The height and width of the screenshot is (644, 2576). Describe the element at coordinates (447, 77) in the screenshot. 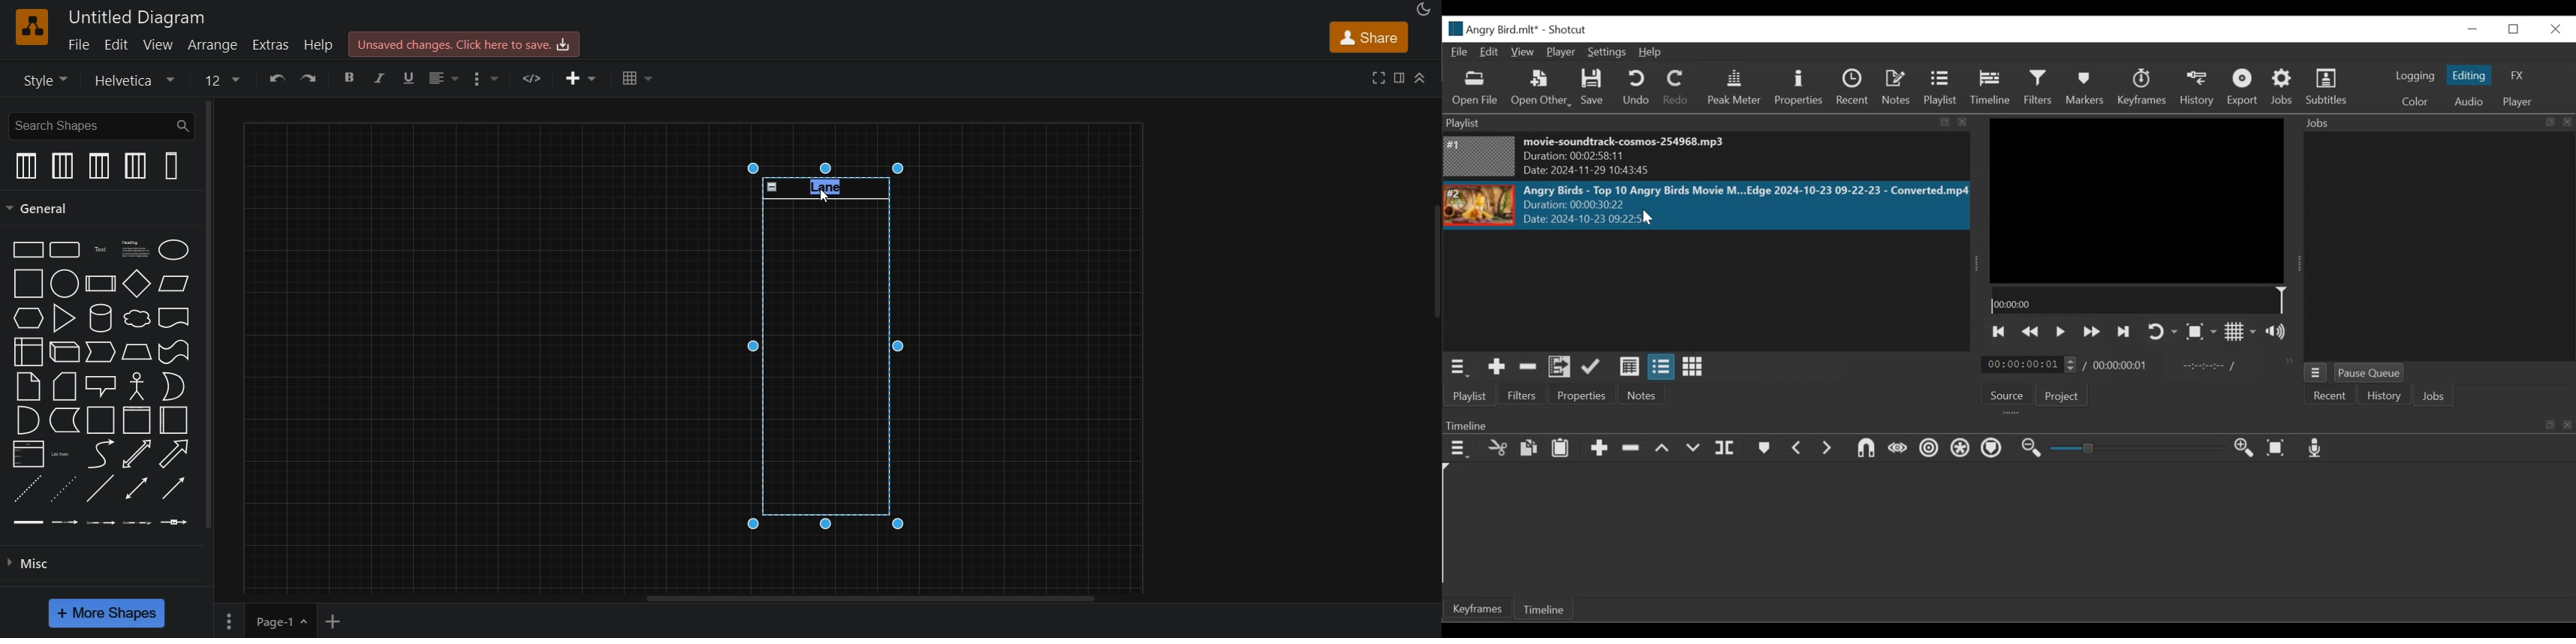

I see `align` at that location.